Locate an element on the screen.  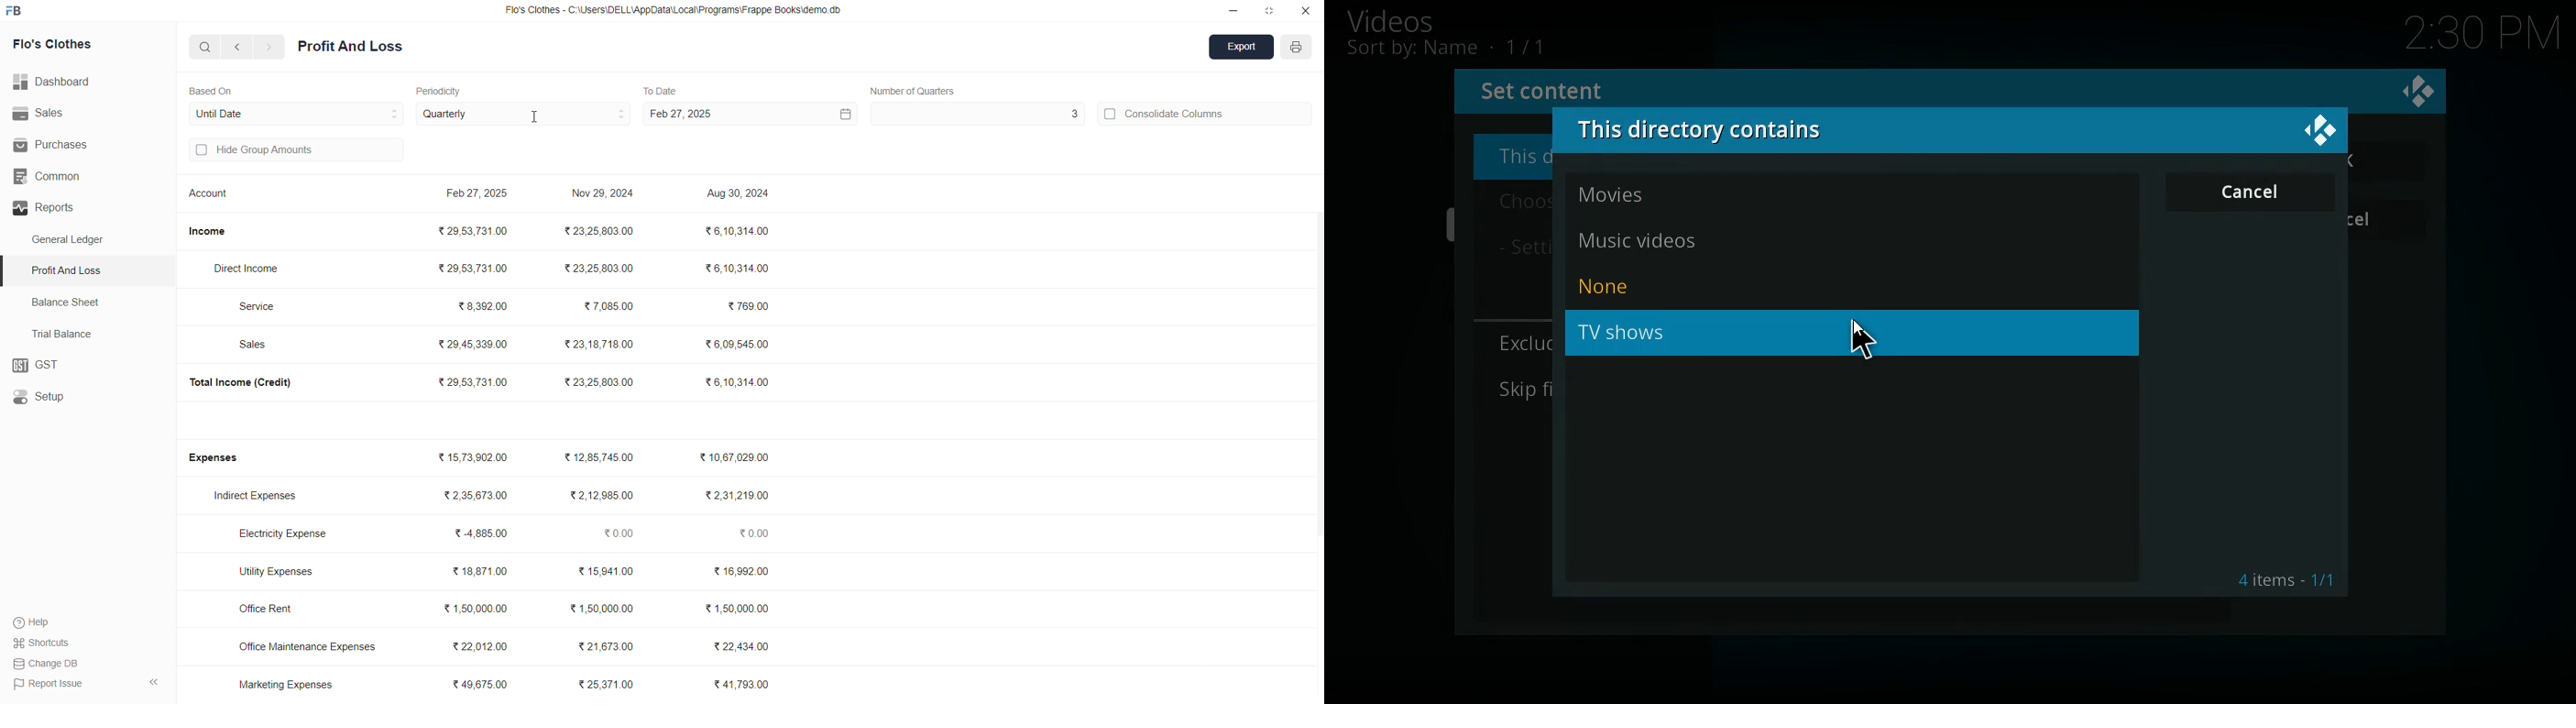
cursor is located at coordinates (1864, 337).